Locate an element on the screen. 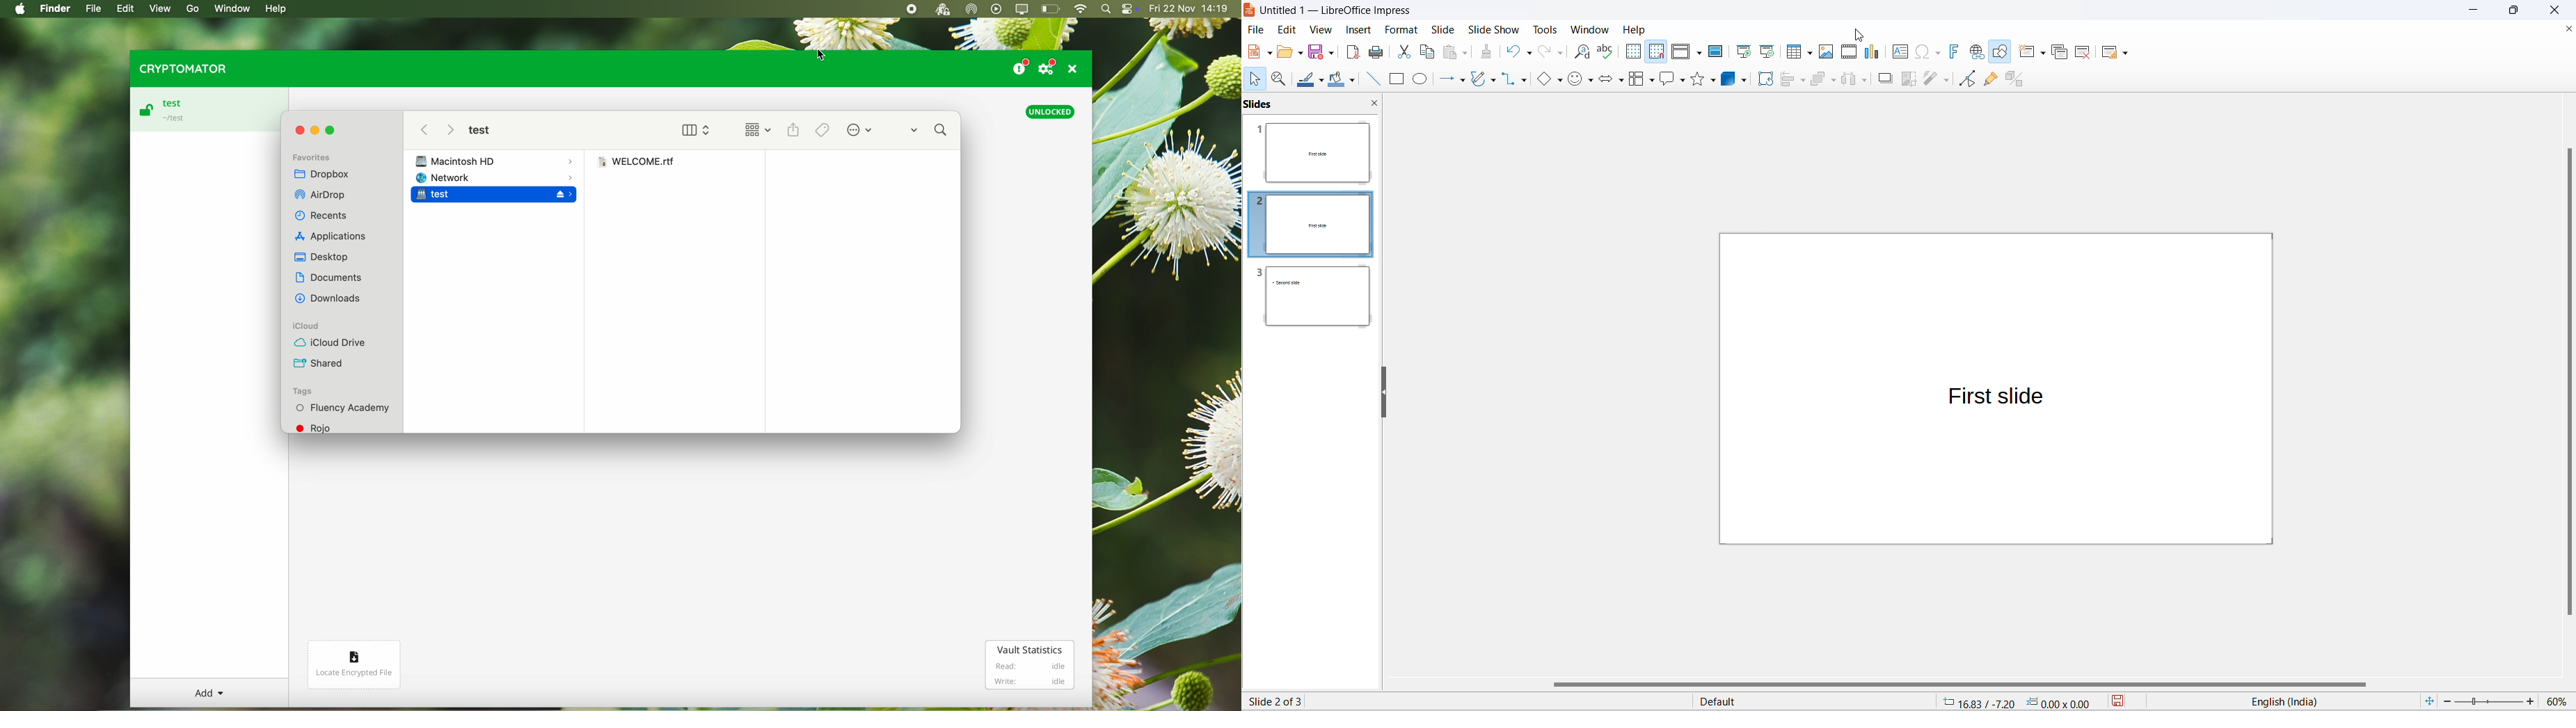  curve and polygons options is located at coordinates (1493, 80).